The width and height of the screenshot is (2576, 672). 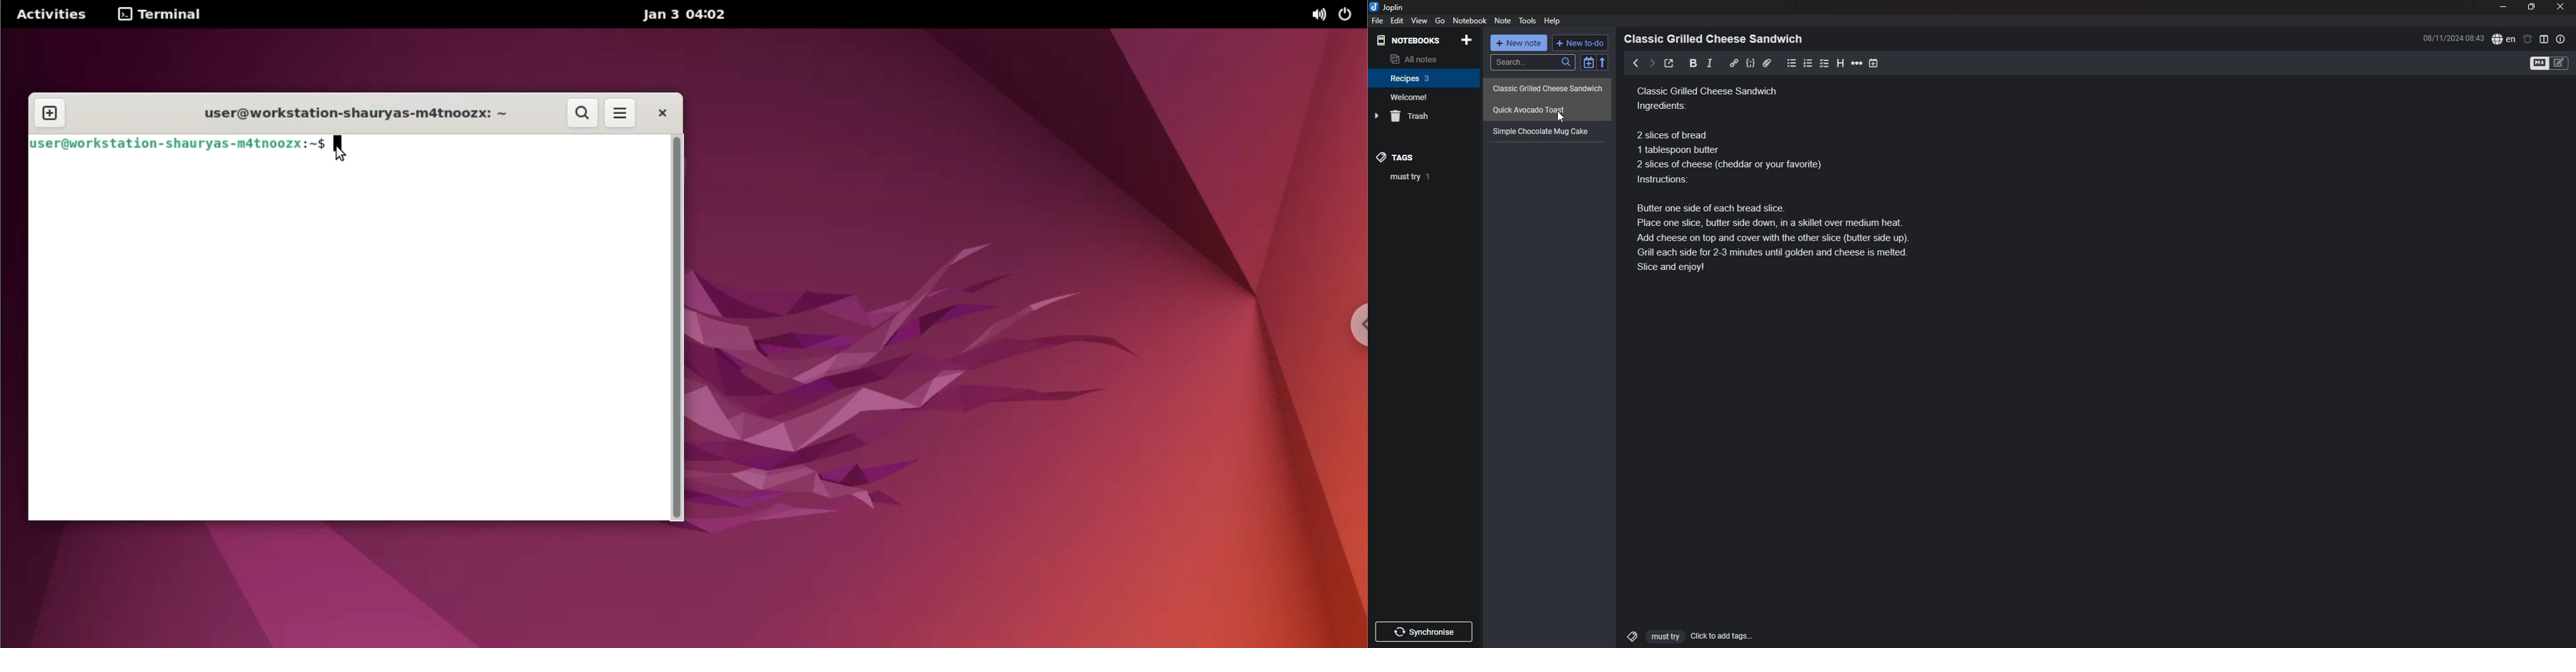 What do you see at coordinates (1406, 157) in the screenshot?
I see `tags` at bounding box center [1406, 157].